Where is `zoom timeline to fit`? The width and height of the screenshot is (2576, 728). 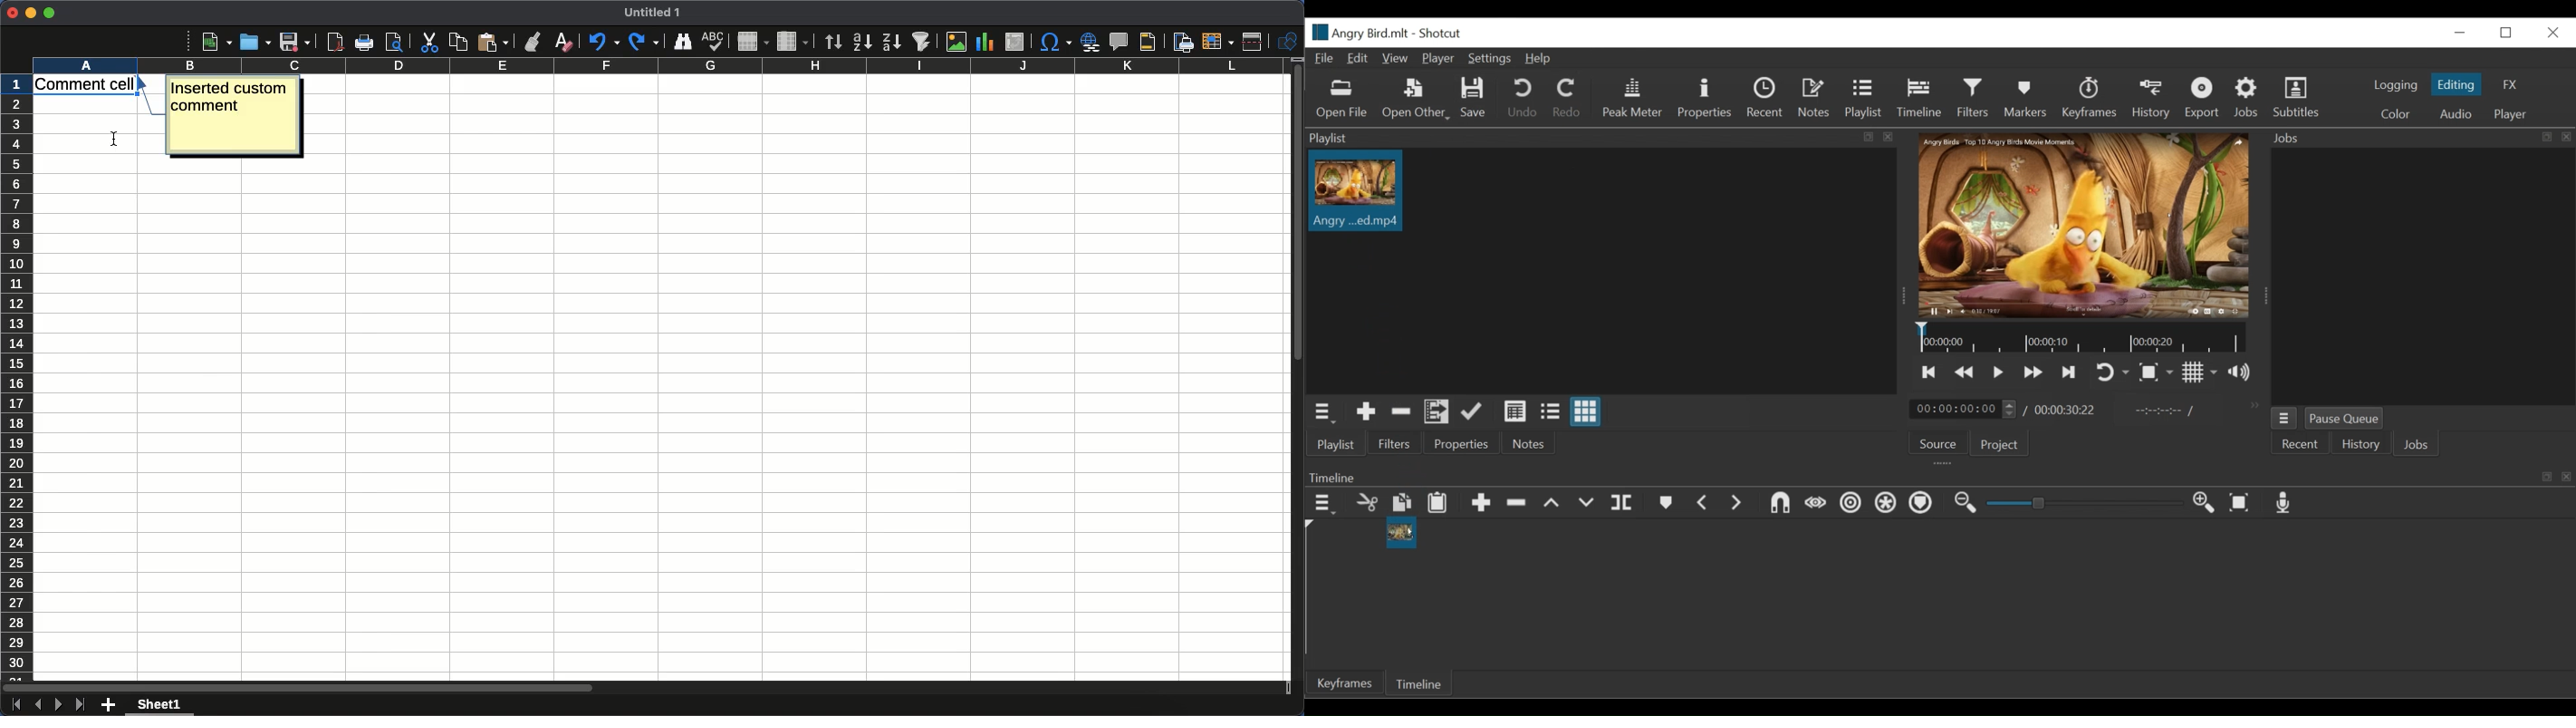 zoom timeline to fit is located at coordinates (2240, 503).